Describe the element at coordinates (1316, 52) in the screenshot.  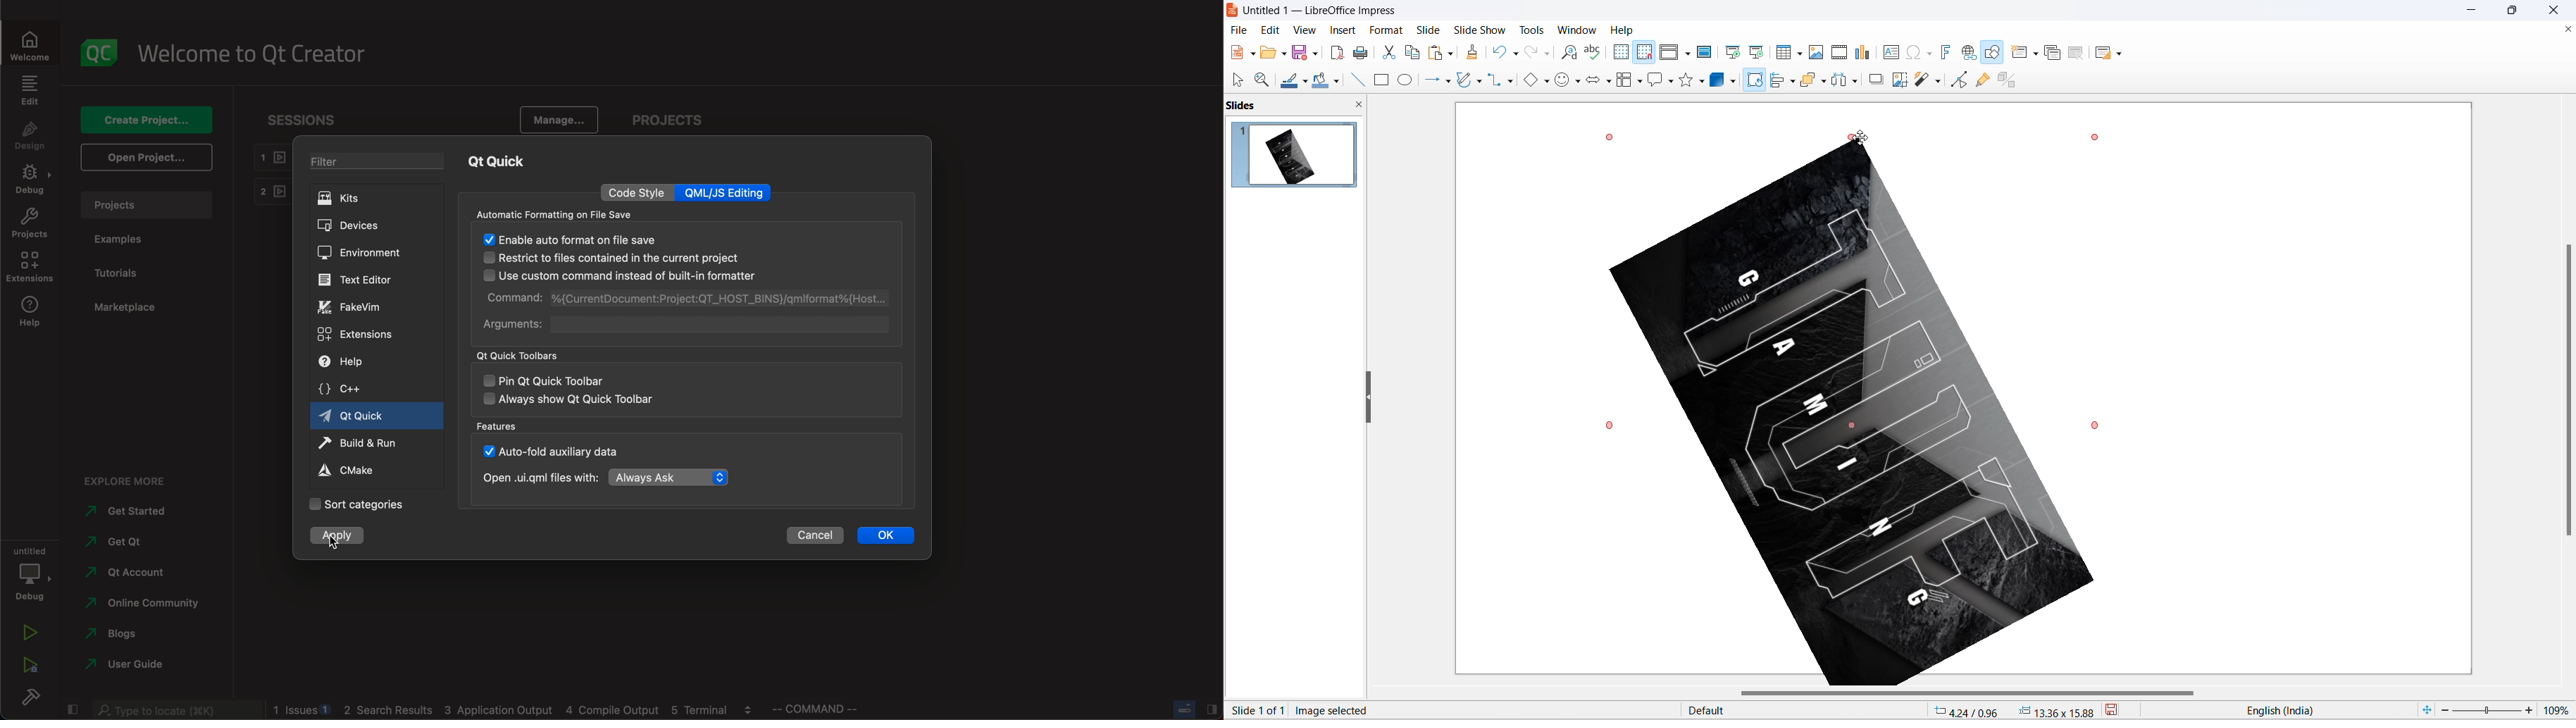
I see `save options` at that location.